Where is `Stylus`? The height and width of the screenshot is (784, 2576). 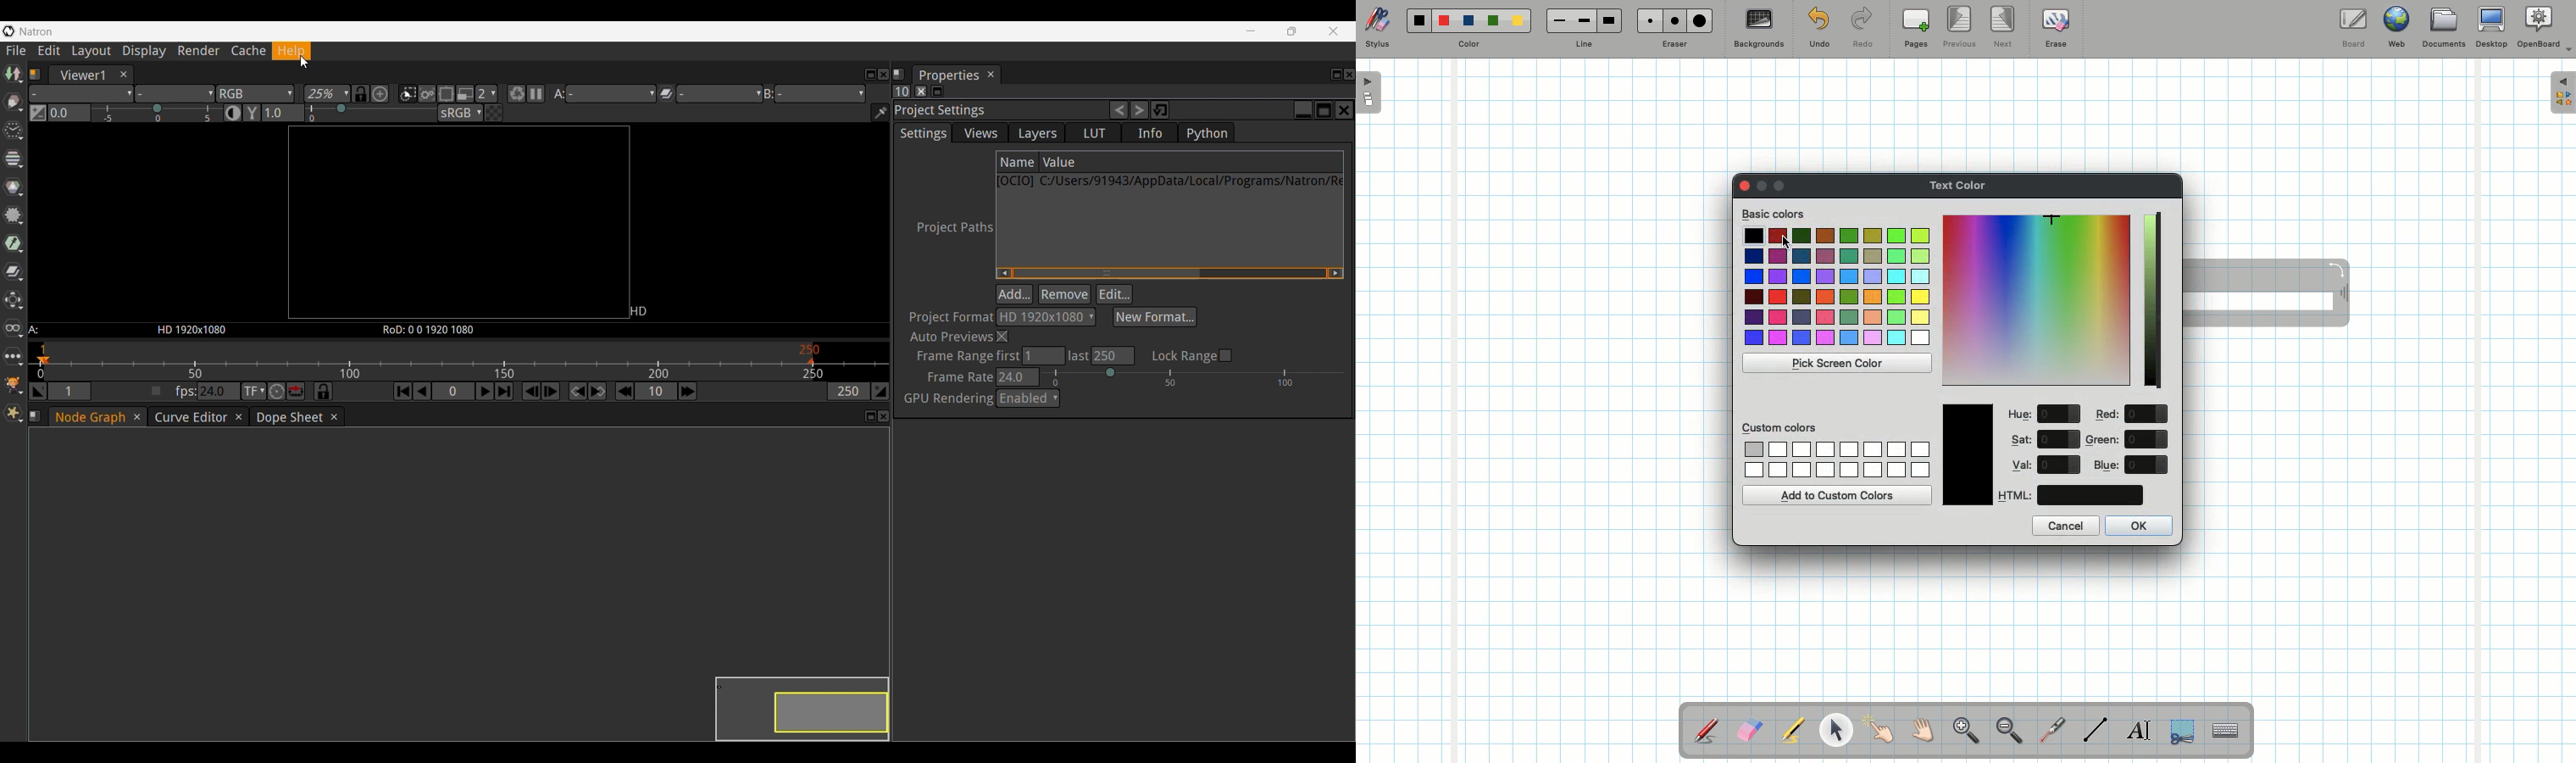
Stylus is located at coordinates (1707, 730).